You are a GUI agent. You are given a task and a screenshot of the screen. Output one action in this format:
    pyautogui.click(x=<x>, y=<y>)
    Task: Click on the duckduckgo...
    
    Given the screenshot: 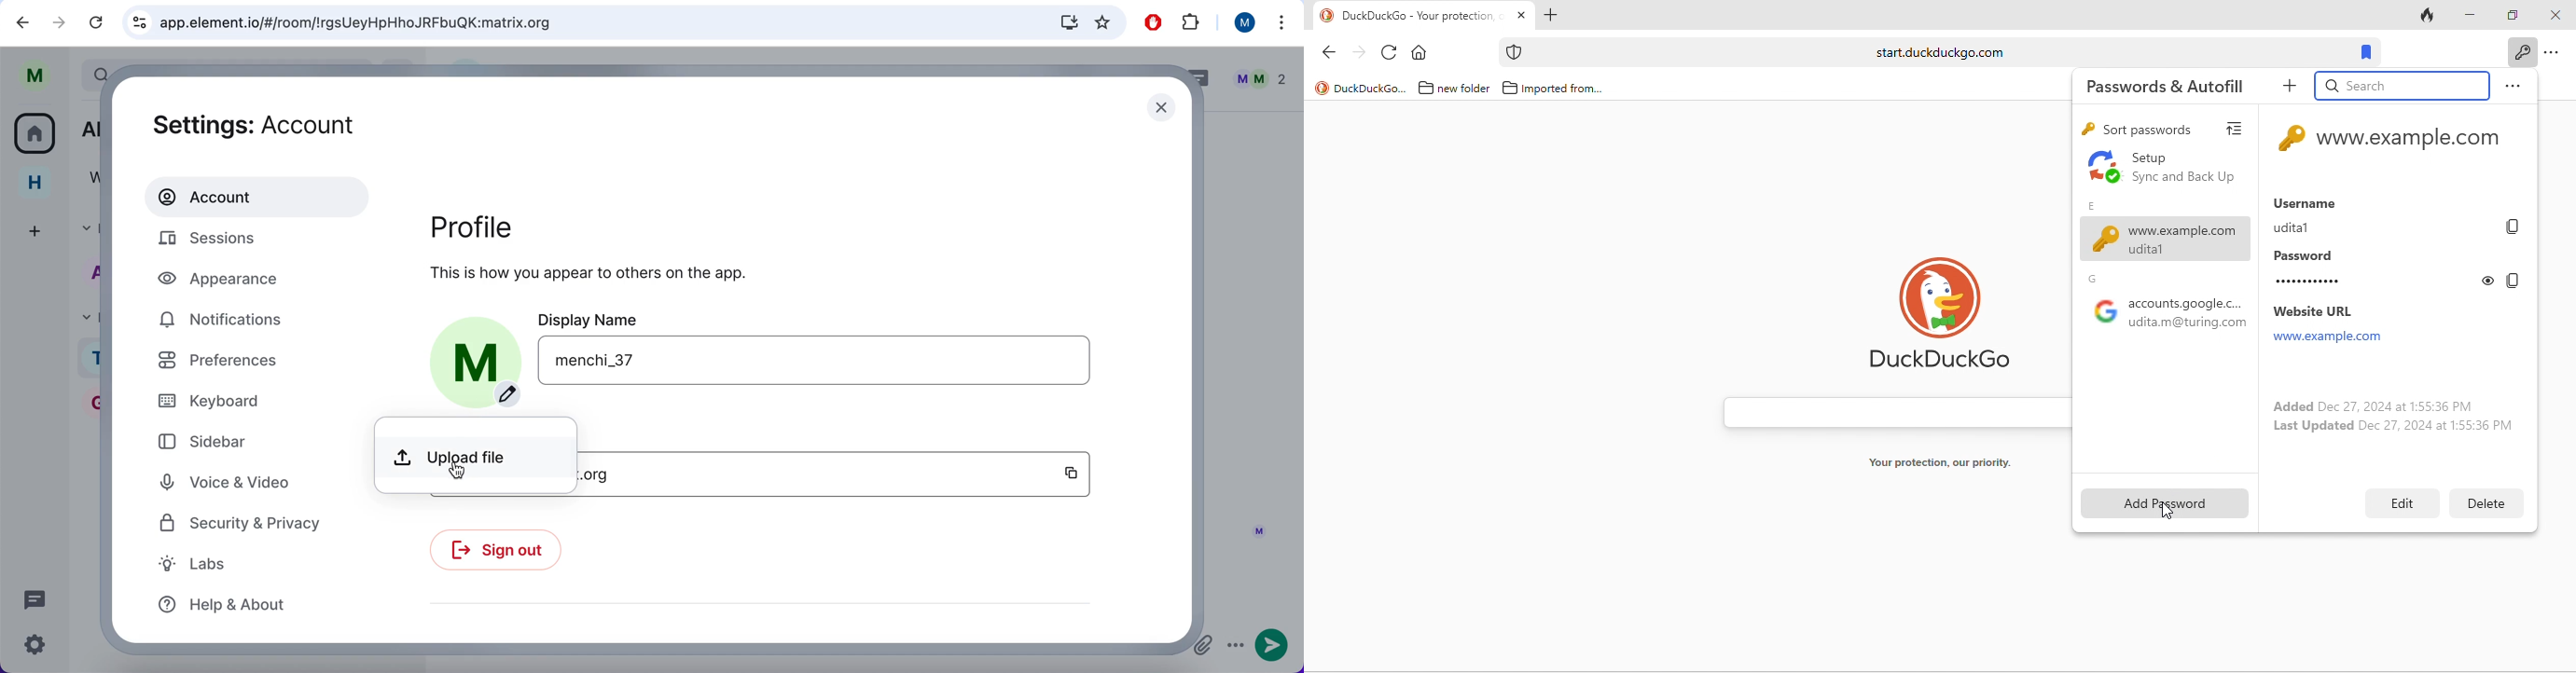 What is the action you would take?
    pyautogui.click(x=1371, y=89)
    